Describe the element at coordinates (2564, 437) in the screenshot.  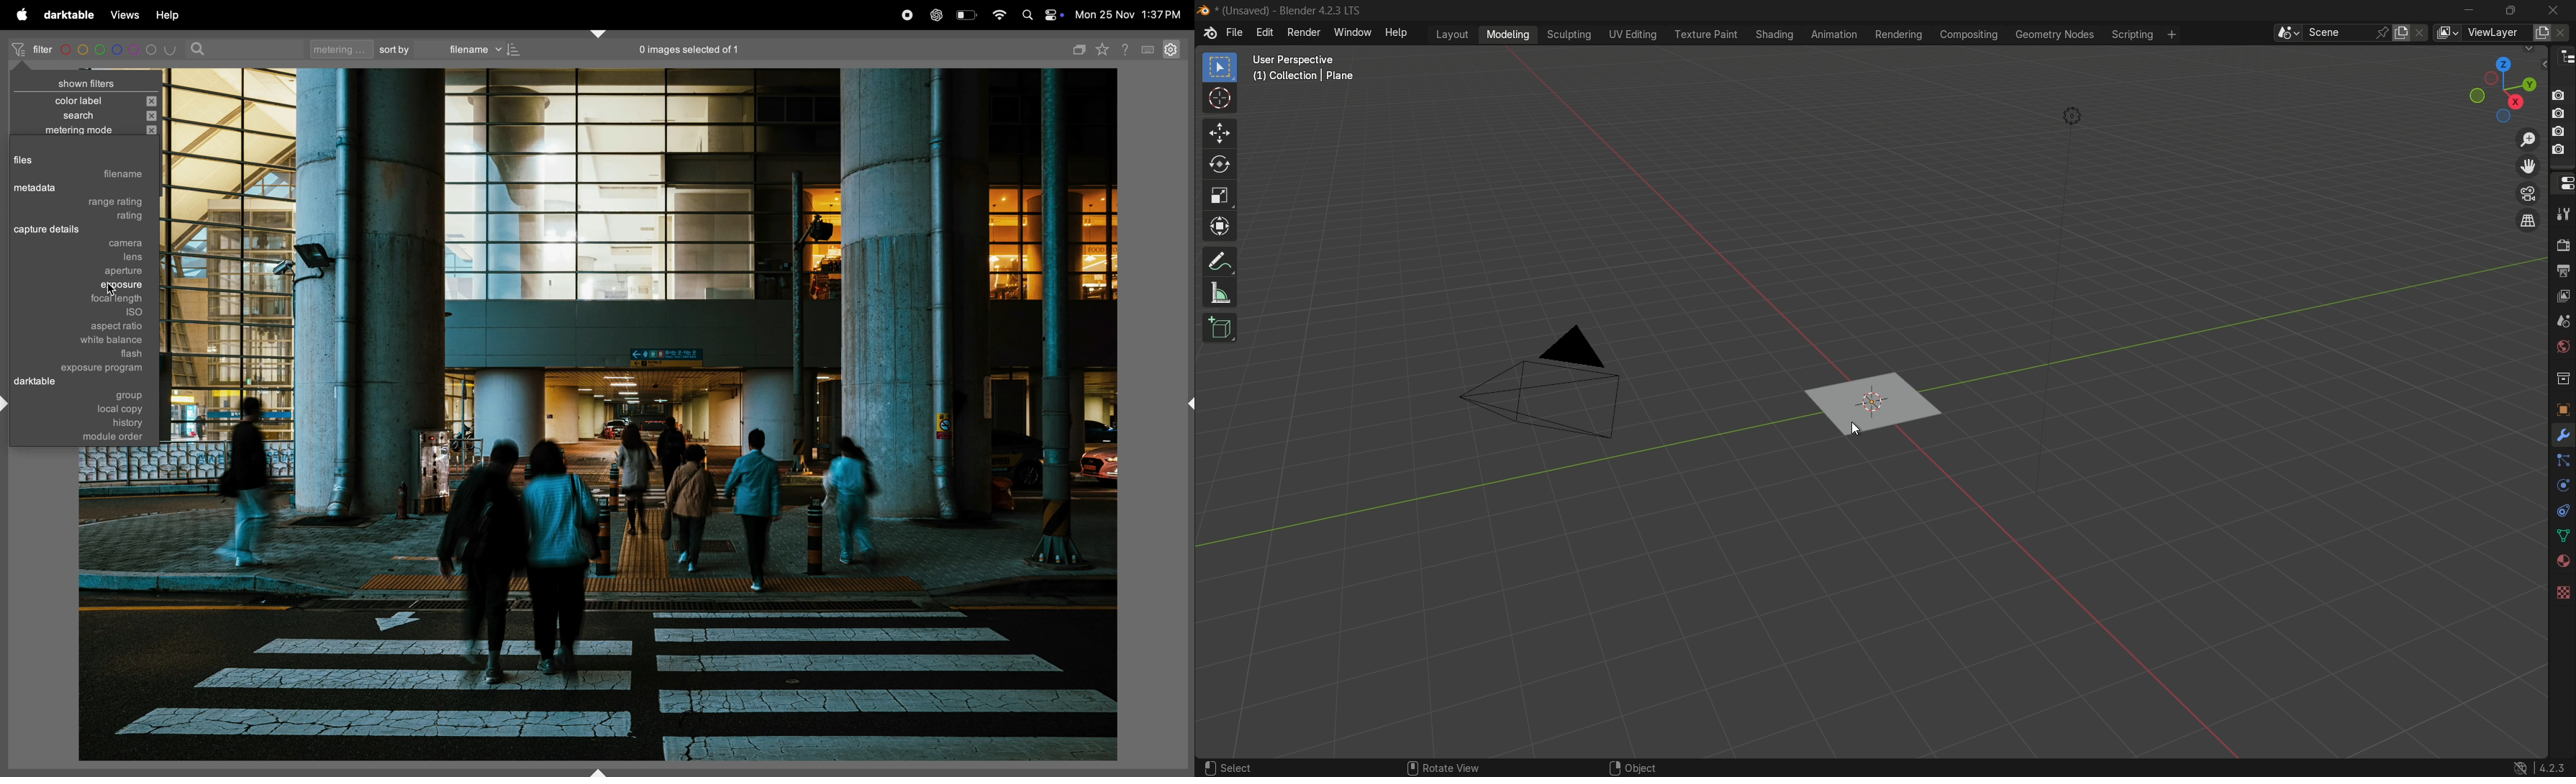
I see `tools` at that location.